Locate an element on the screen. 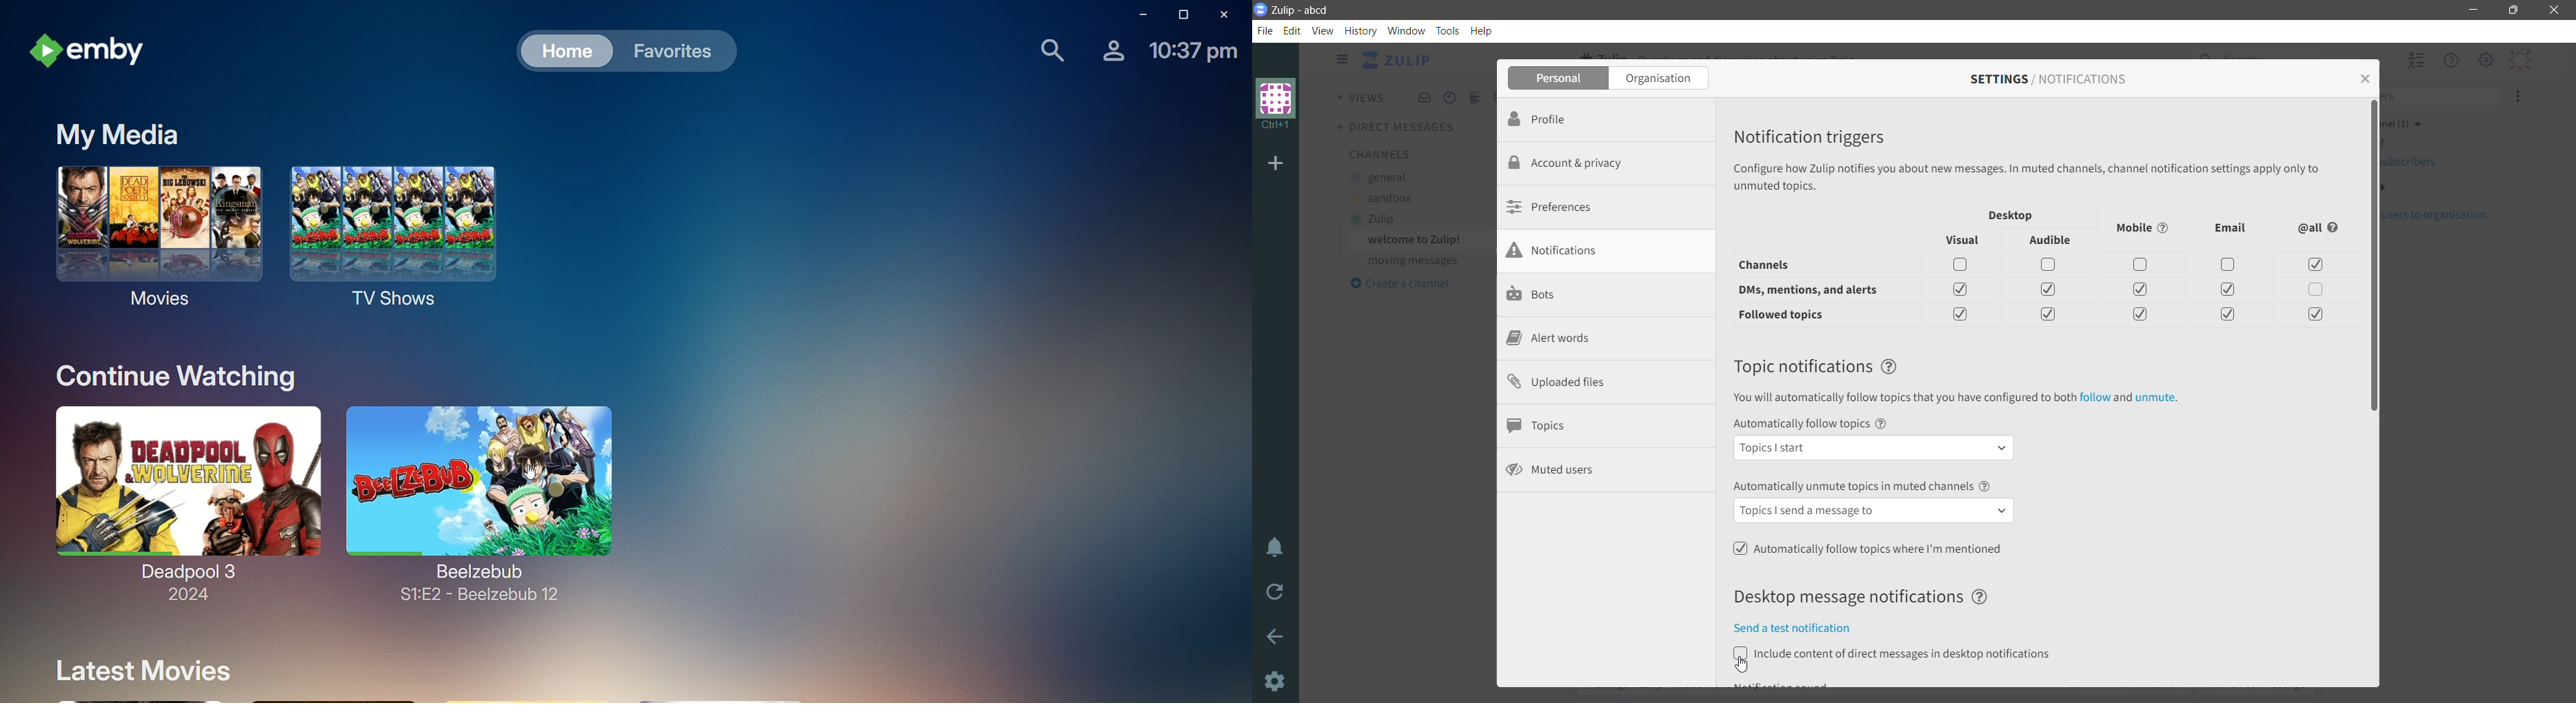 The width and height of the screenshot is (2576, 728). check box is located at coordinates (2229, 264).